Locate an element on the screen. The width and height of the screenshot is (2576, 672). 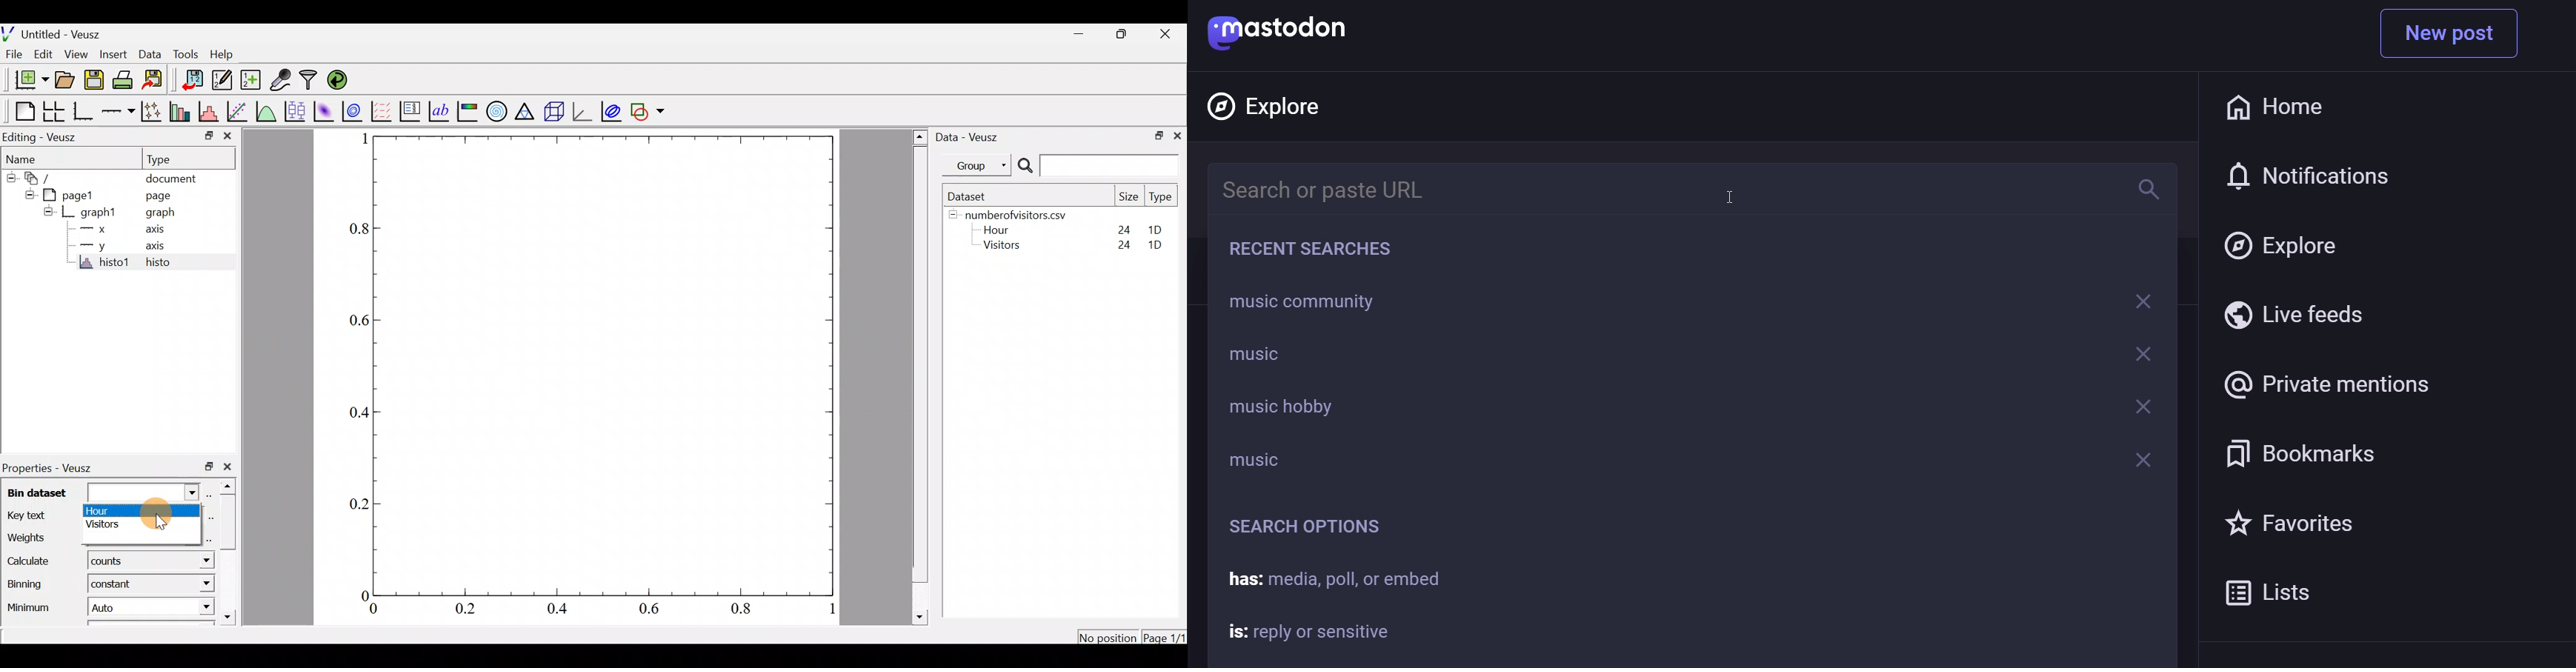
0.8 is located at coordinates (738, 610).